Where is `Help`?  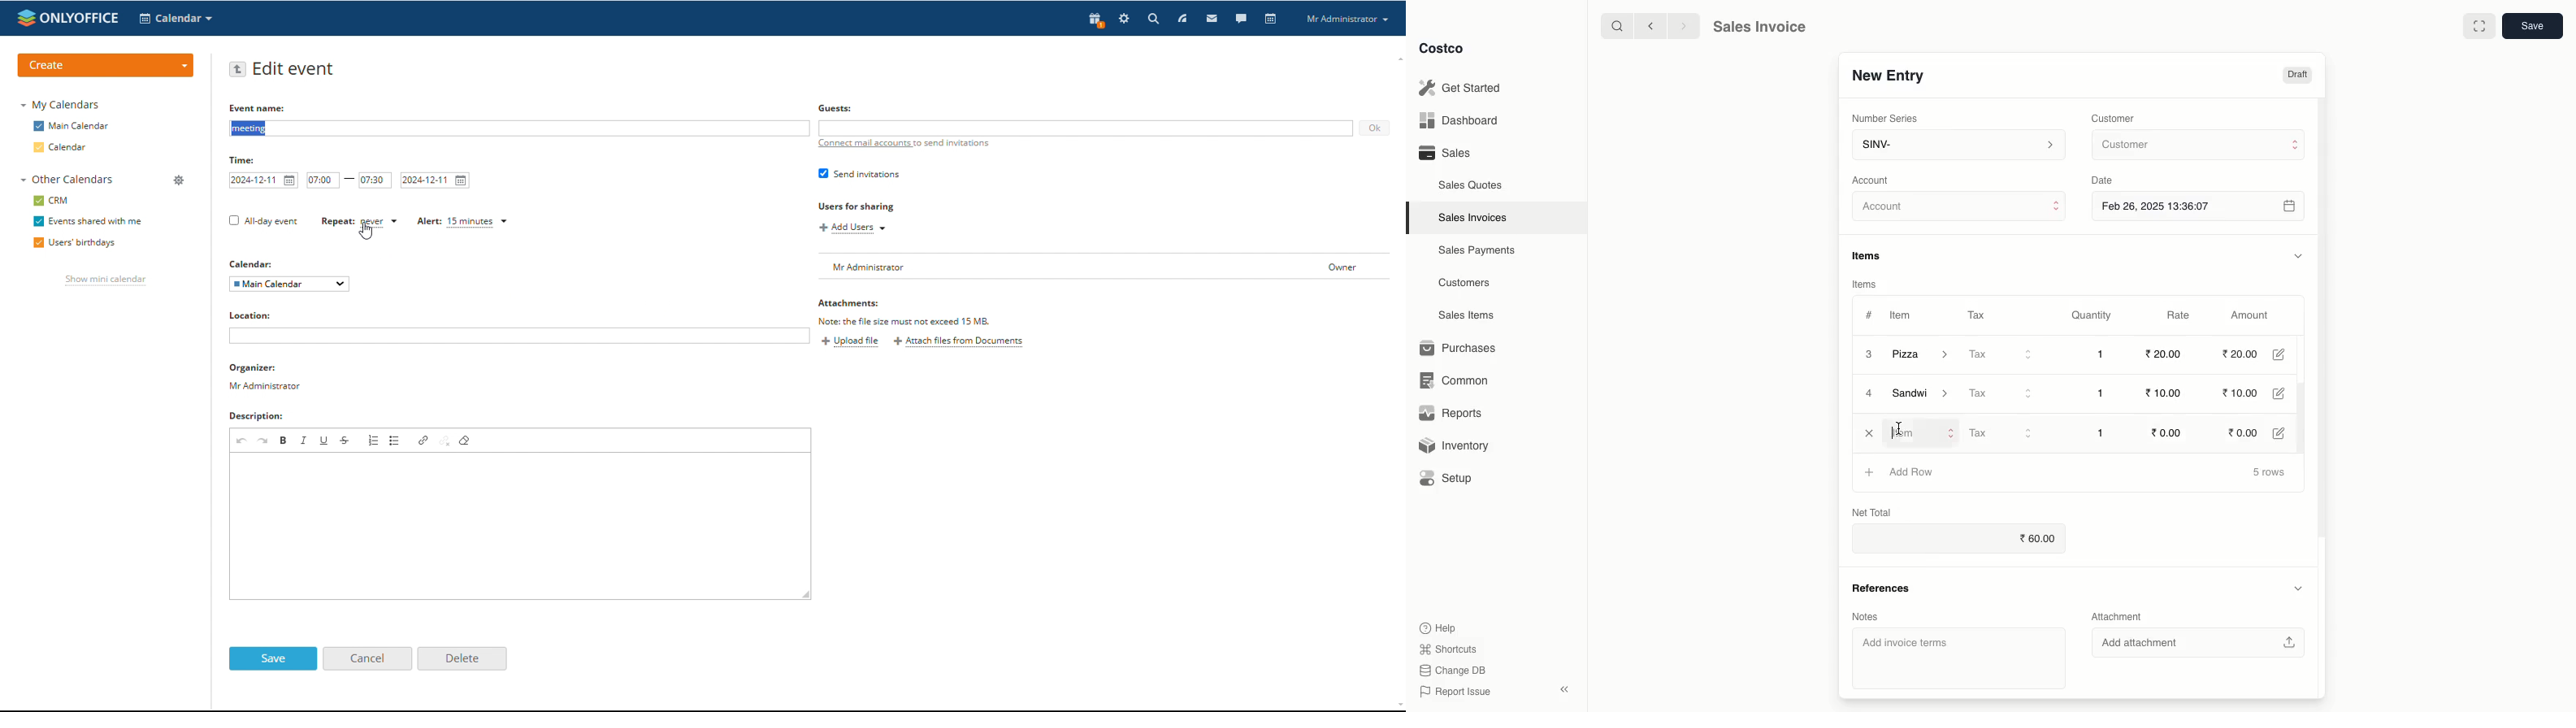 Help is located at coordinates (1439, 627).